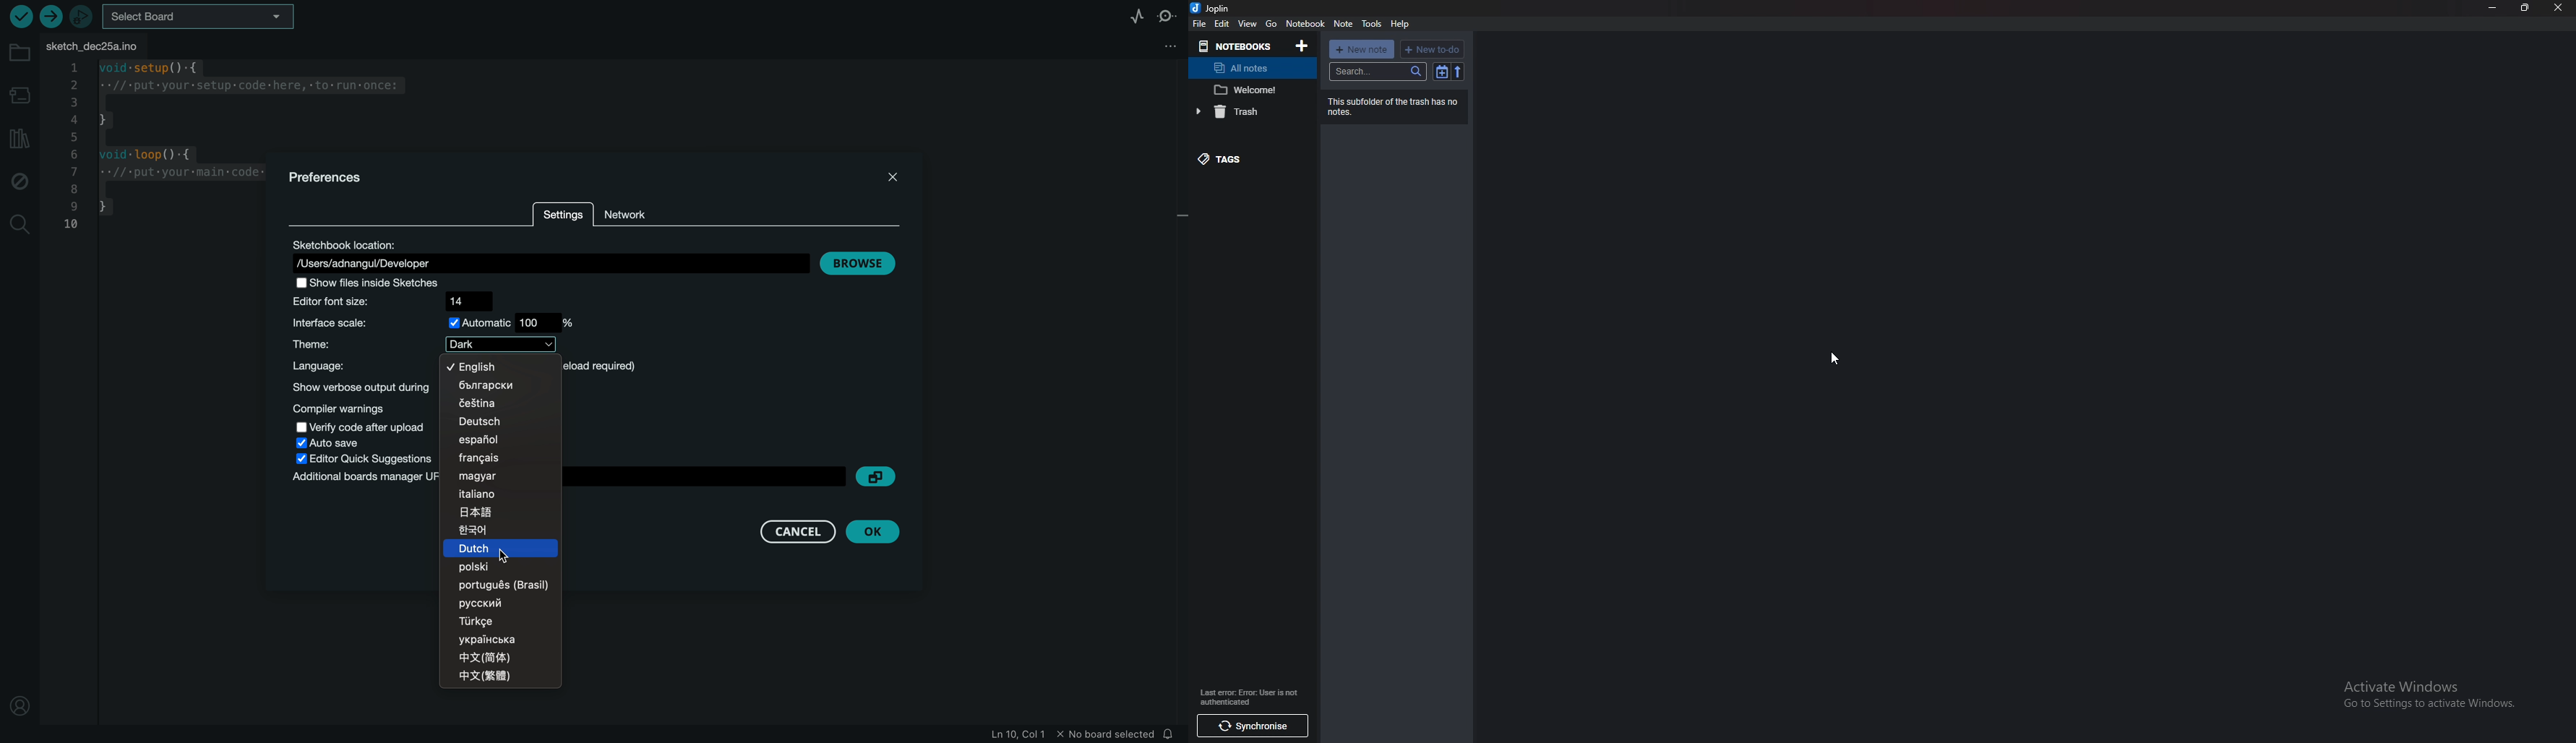  What do you see at coordinates (1835, 359) in the screenshot?
I see `cursor` at bounding box center [1835, 359].